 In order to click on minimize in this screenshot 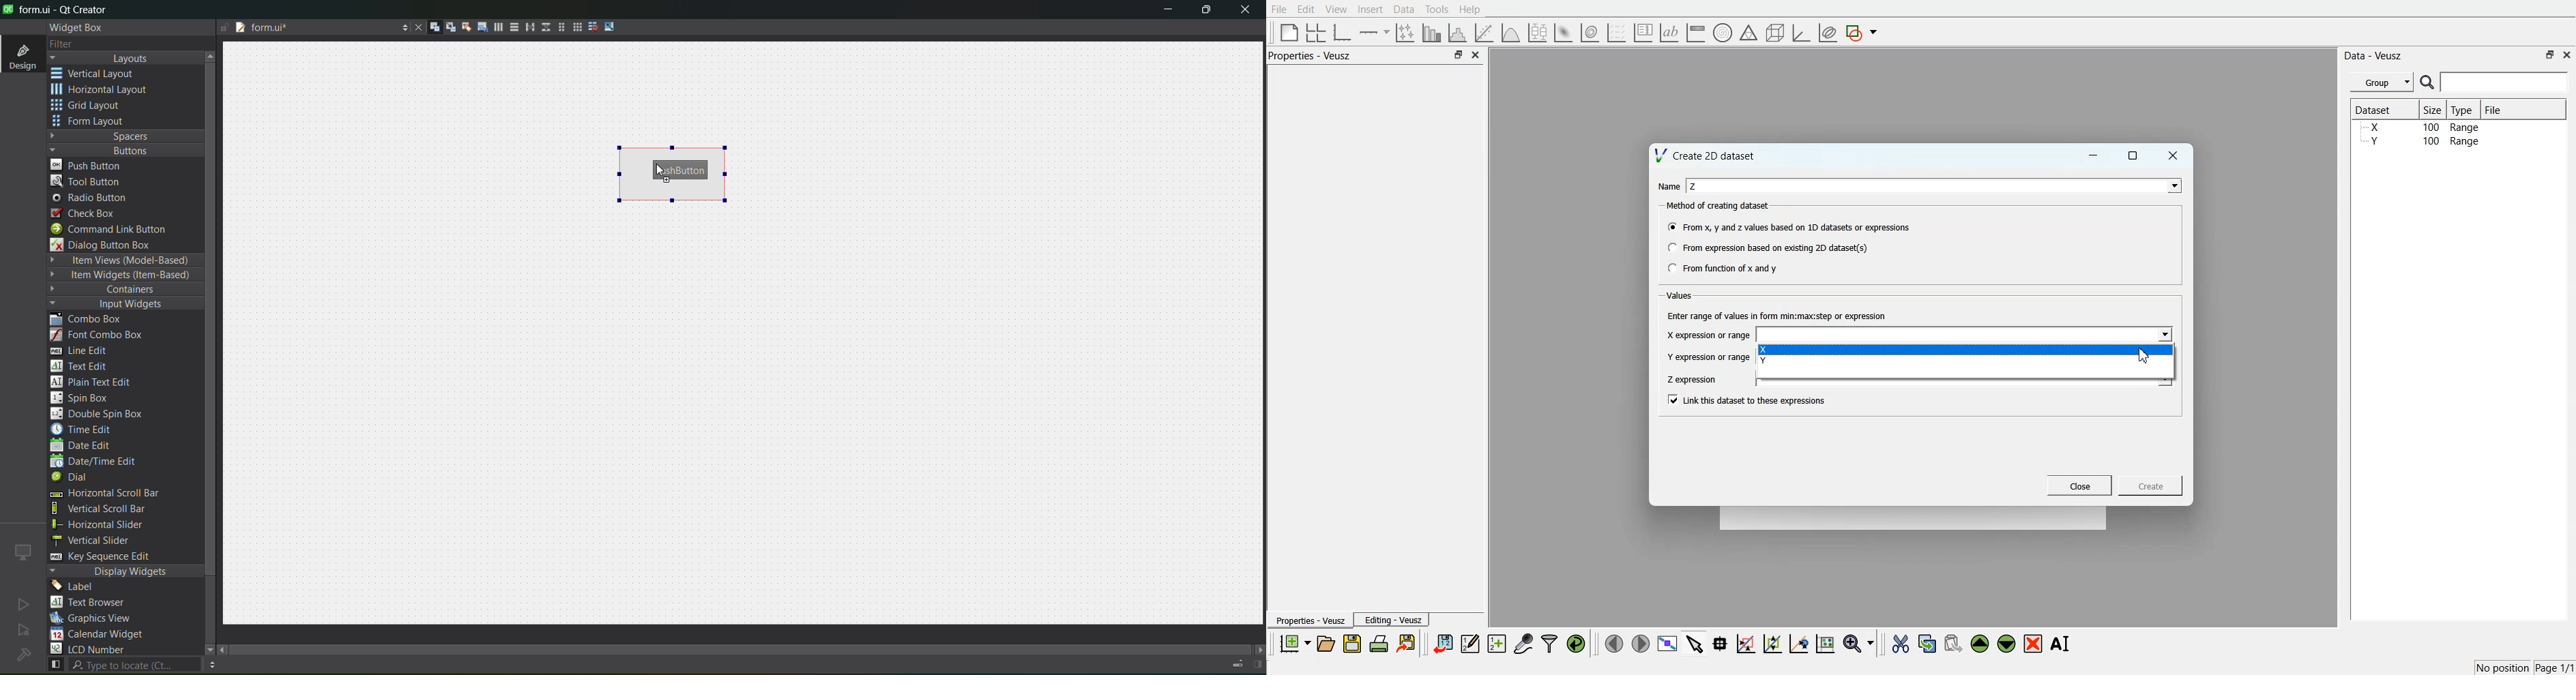, I will do `click(1168, 12)`.